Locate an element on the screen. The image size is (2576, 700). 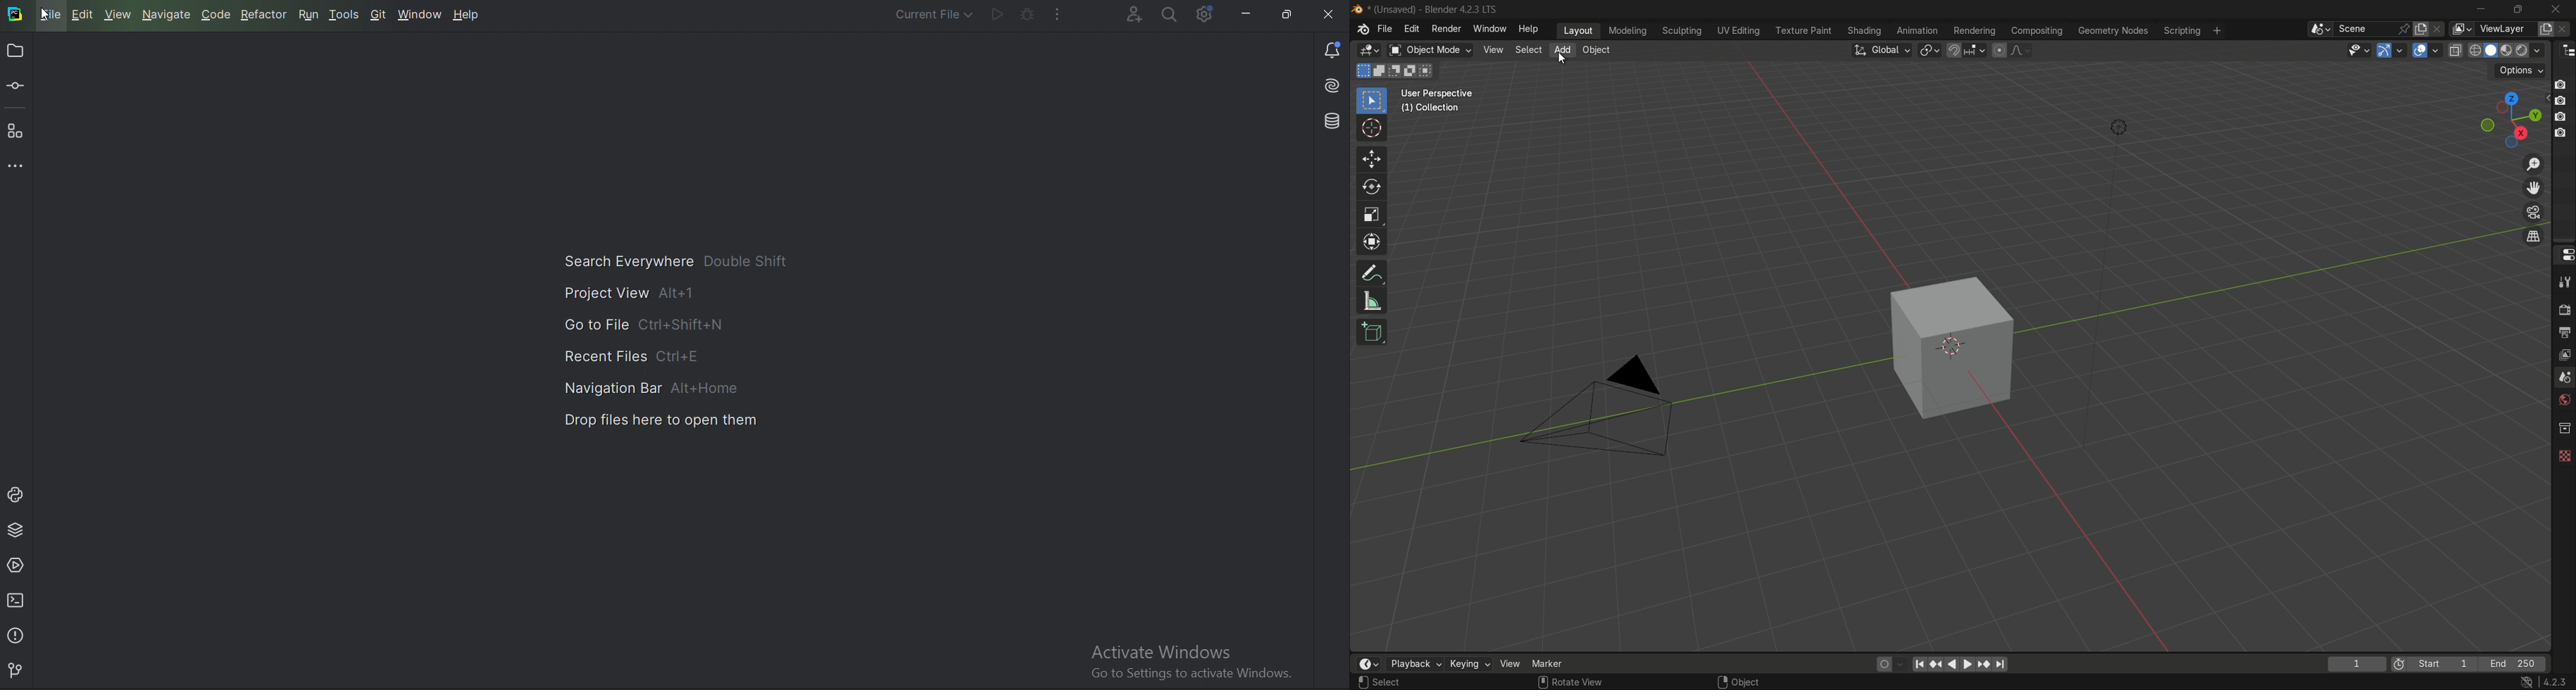
properties is located at coordinates (2564, 255).